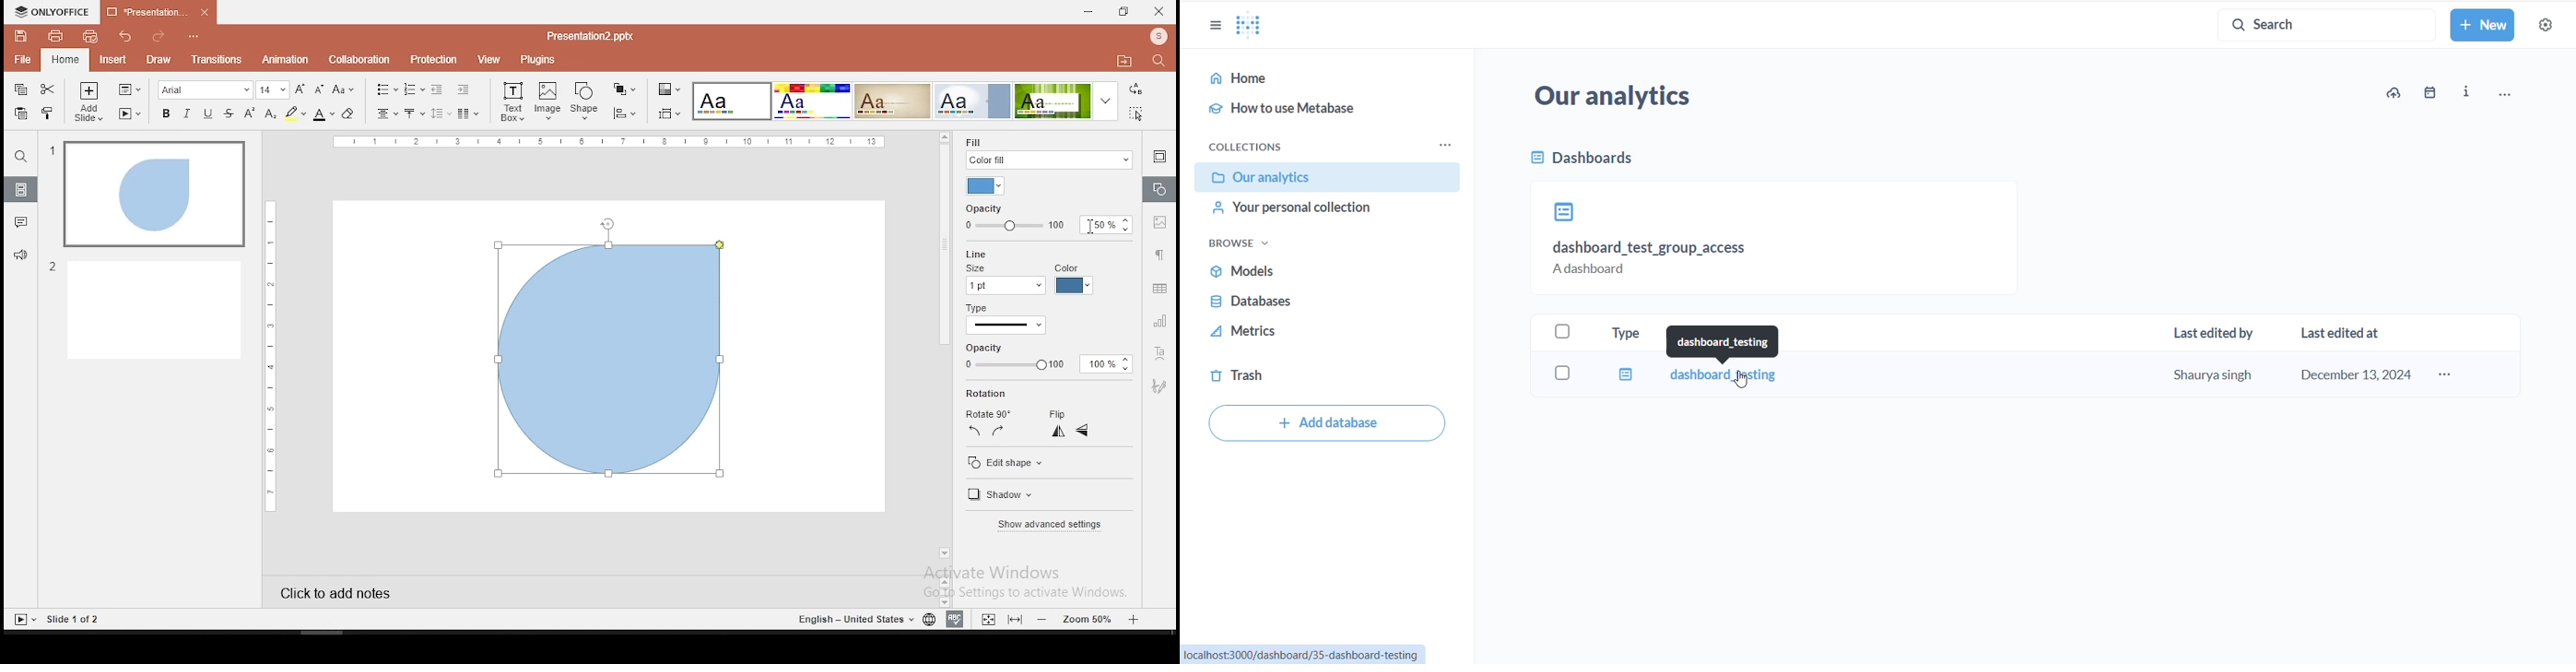 The image size is (2576, 672). I want to click on close window, so click(1159, 11).